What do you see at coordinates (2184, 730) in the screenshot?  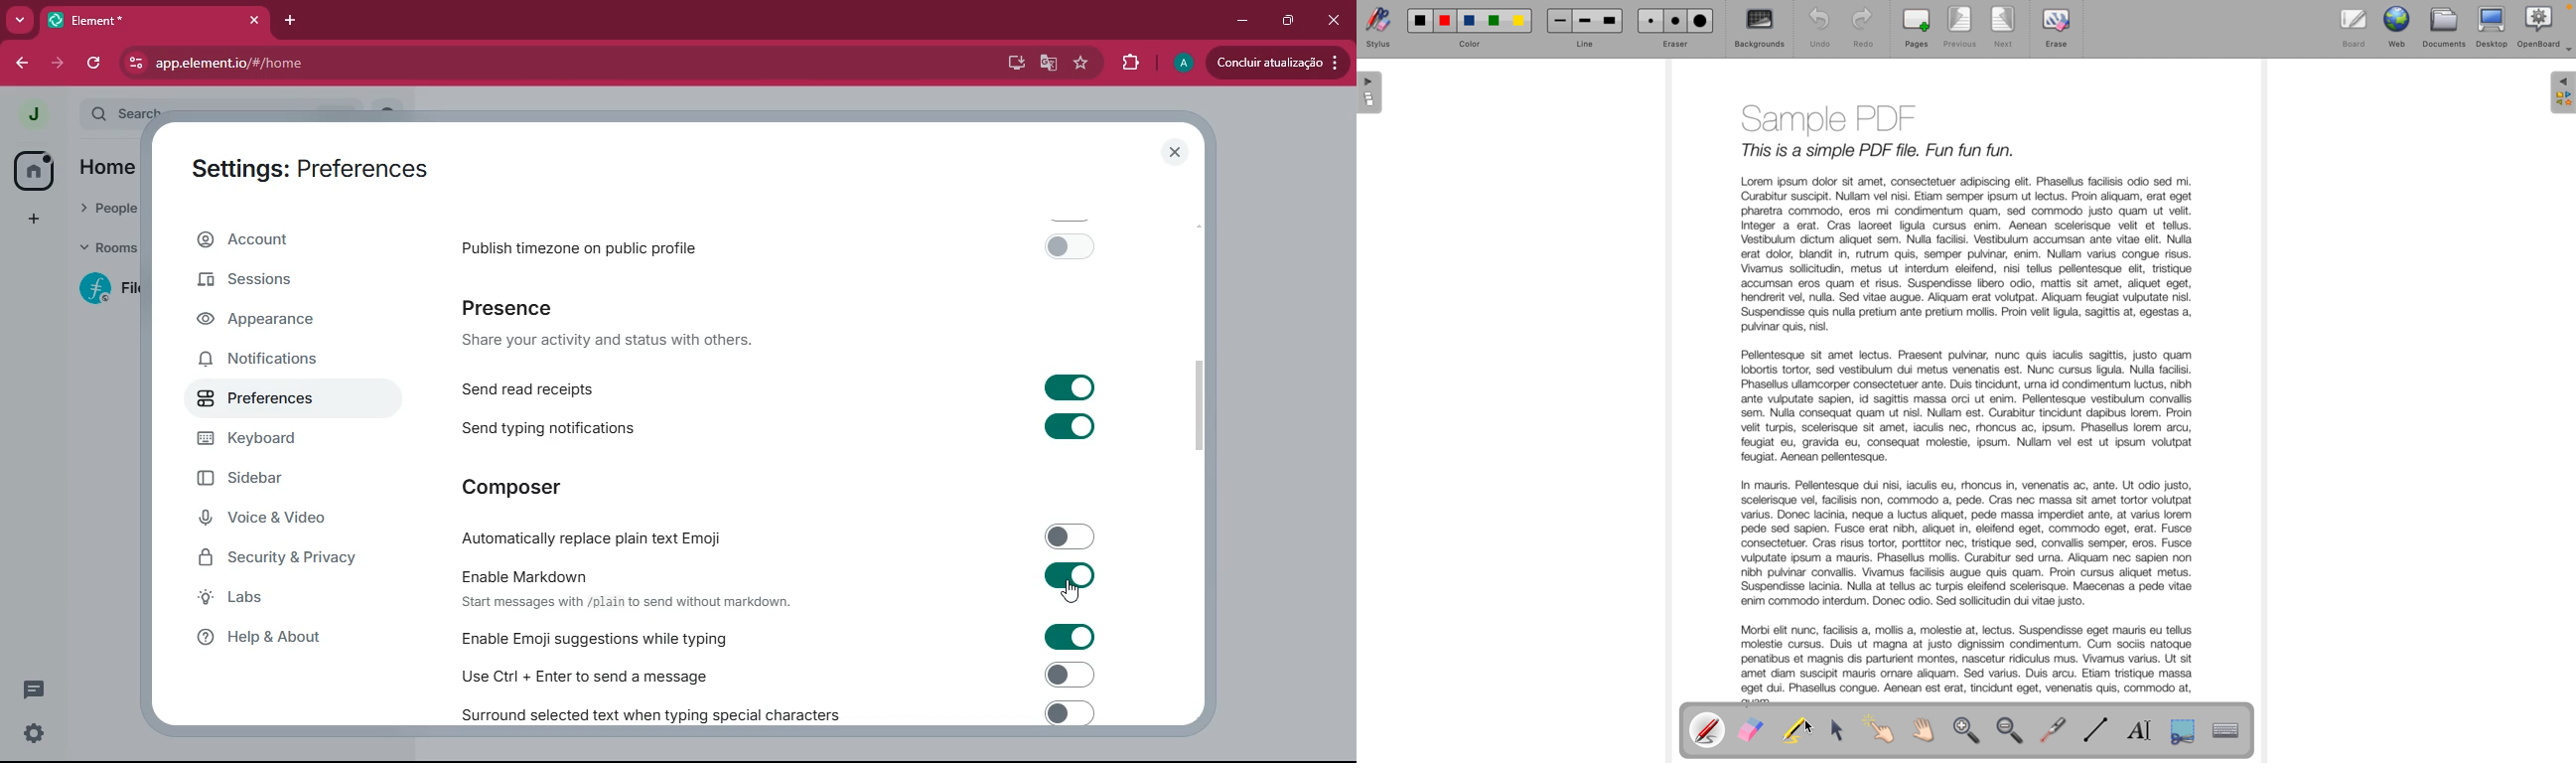 I see `capture a part of the screen` at bounding box center [2184, 730].